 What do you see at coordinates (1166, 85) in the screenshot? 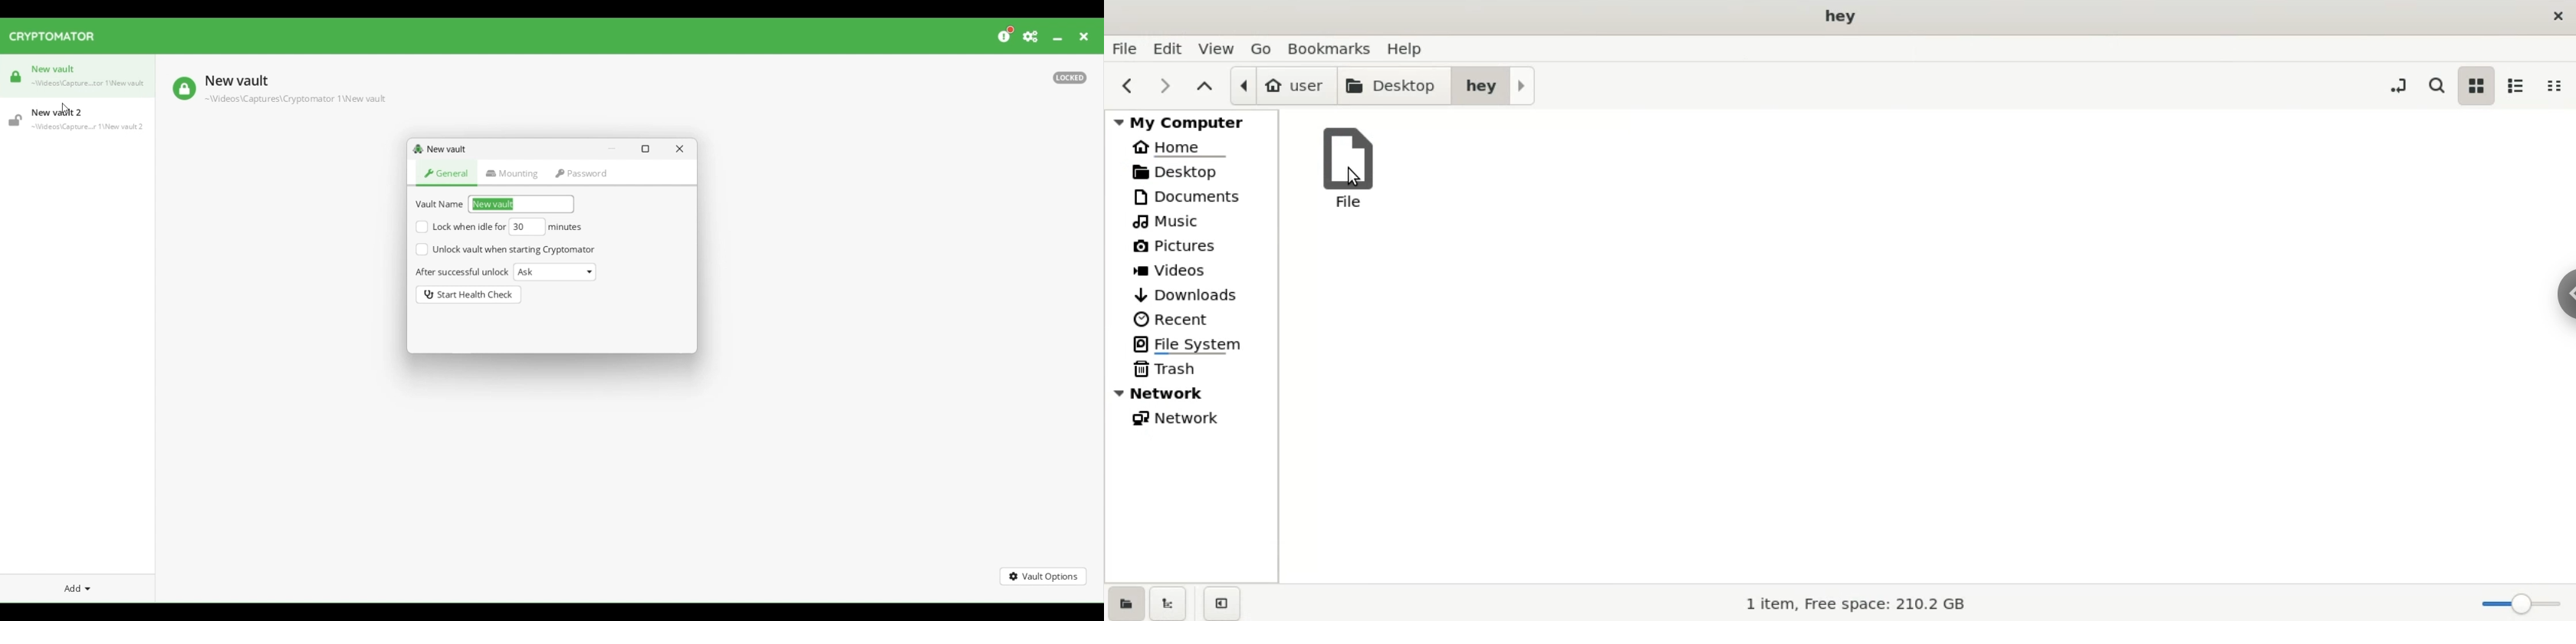
I see `nect` at bounding box center [1166, 85].